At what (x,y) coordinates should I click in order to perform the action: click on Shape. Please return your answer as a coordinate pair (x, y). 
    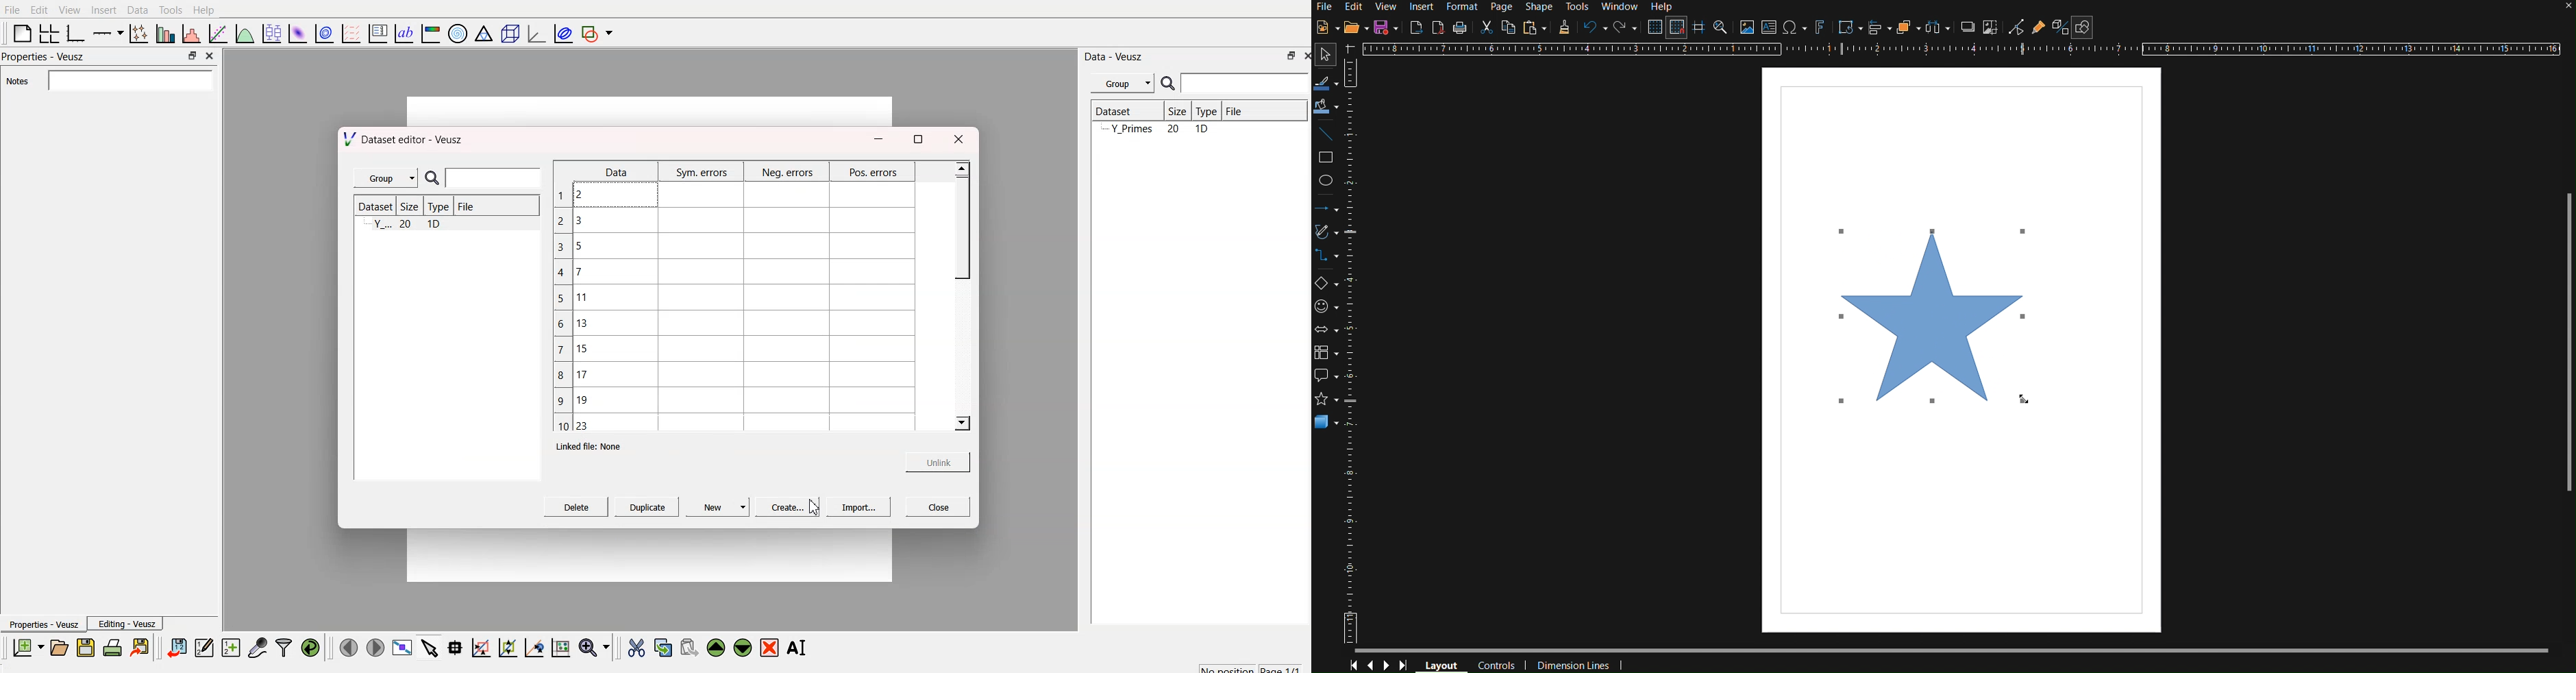
    Looking at the image, I should click on (1535, 6).